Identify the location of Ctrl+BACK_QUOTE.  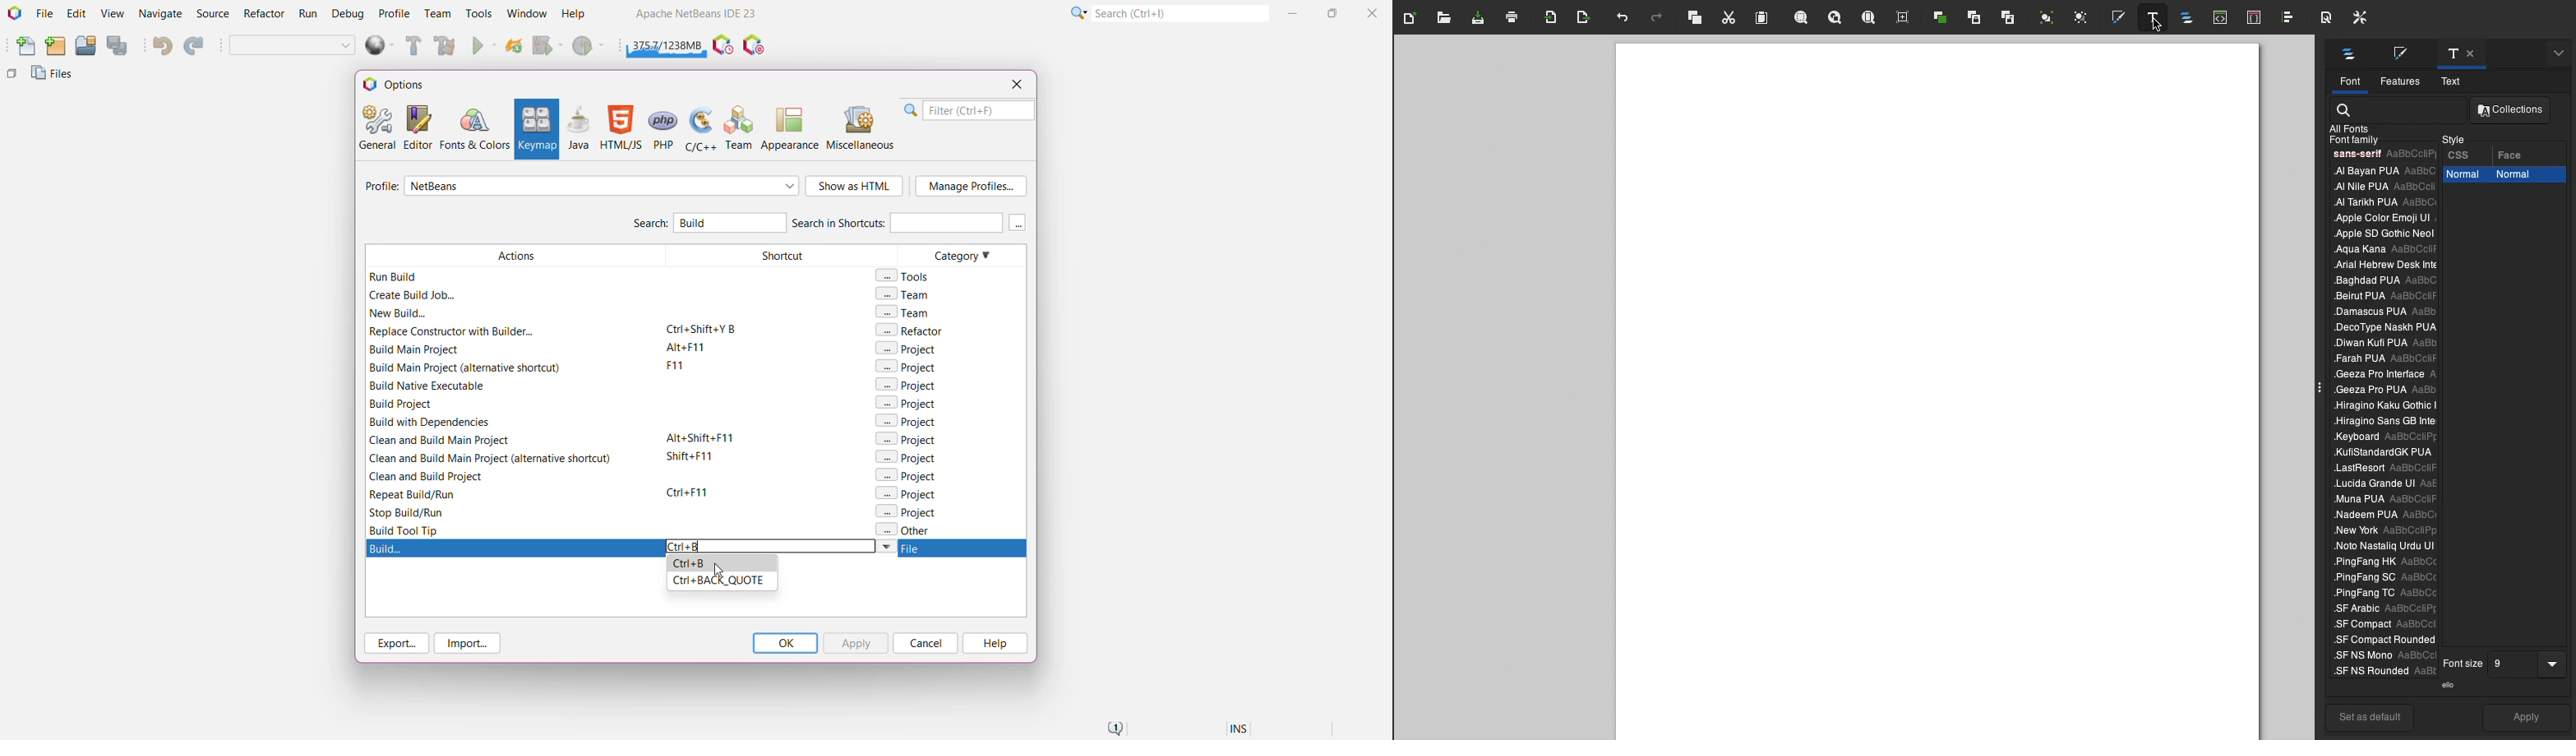
(717, 581).